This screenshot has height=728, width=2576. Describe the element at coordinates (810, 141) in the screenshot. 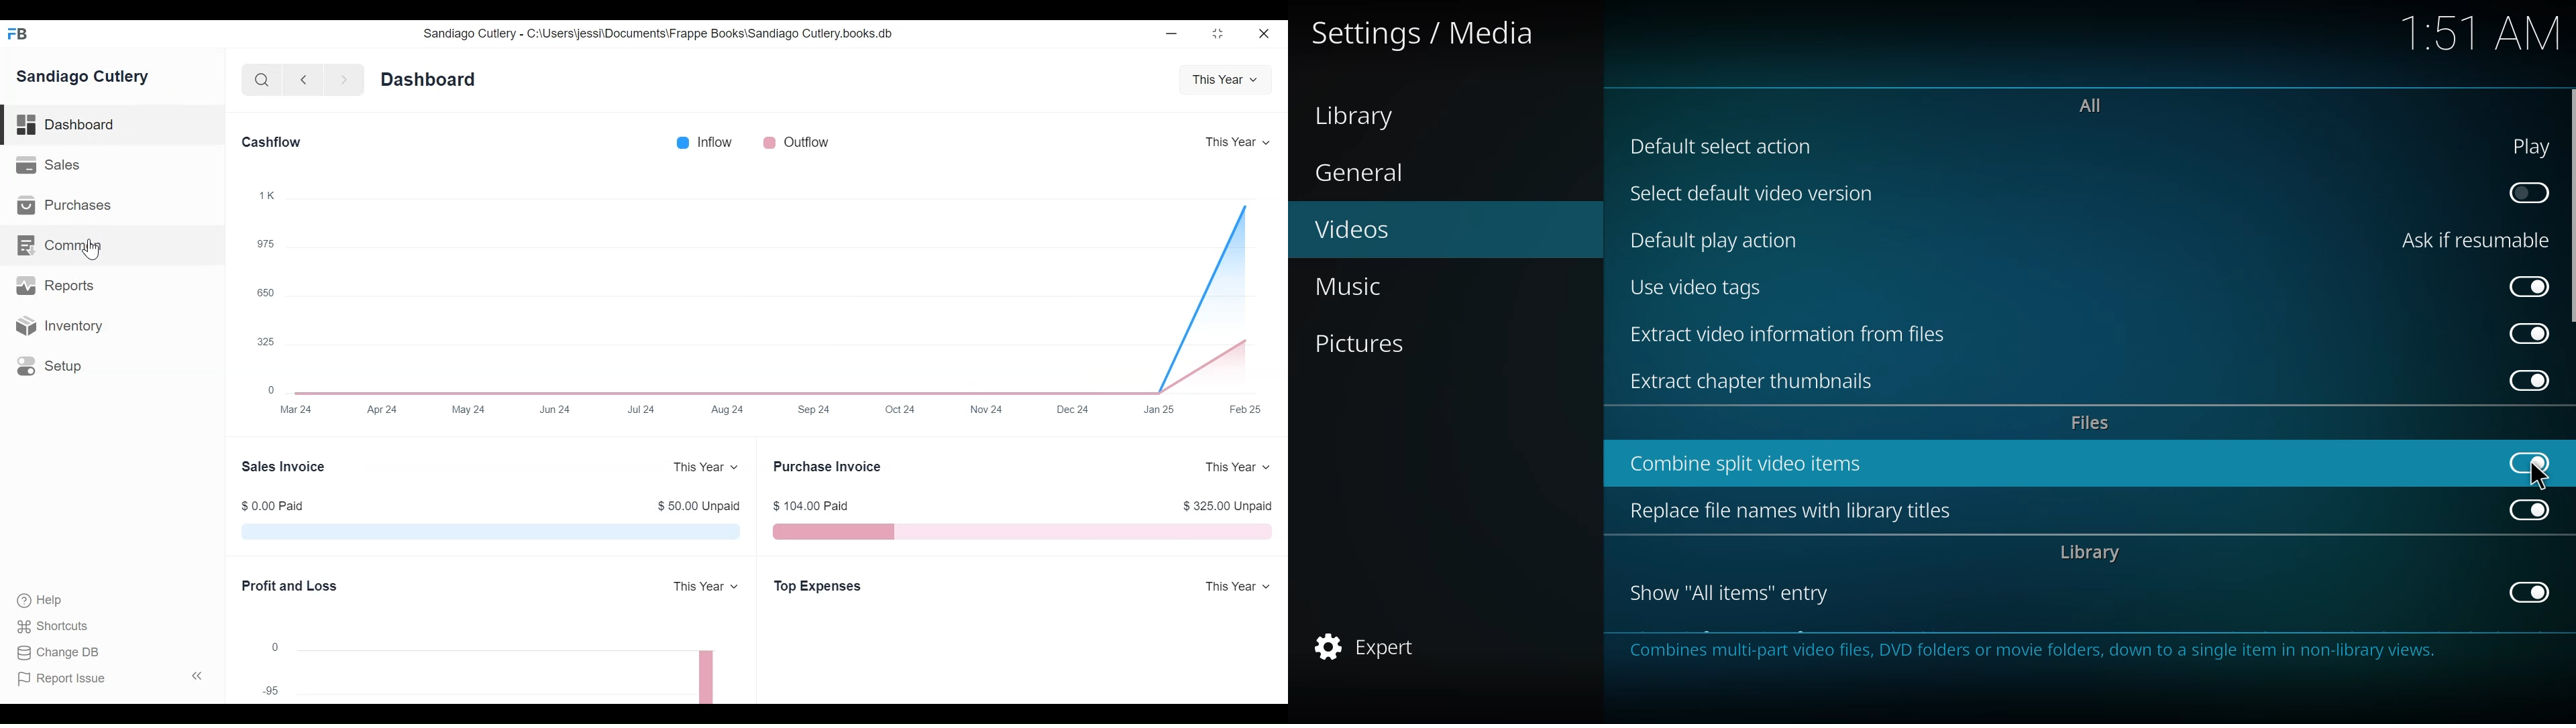

I see `Outflow` at that location.